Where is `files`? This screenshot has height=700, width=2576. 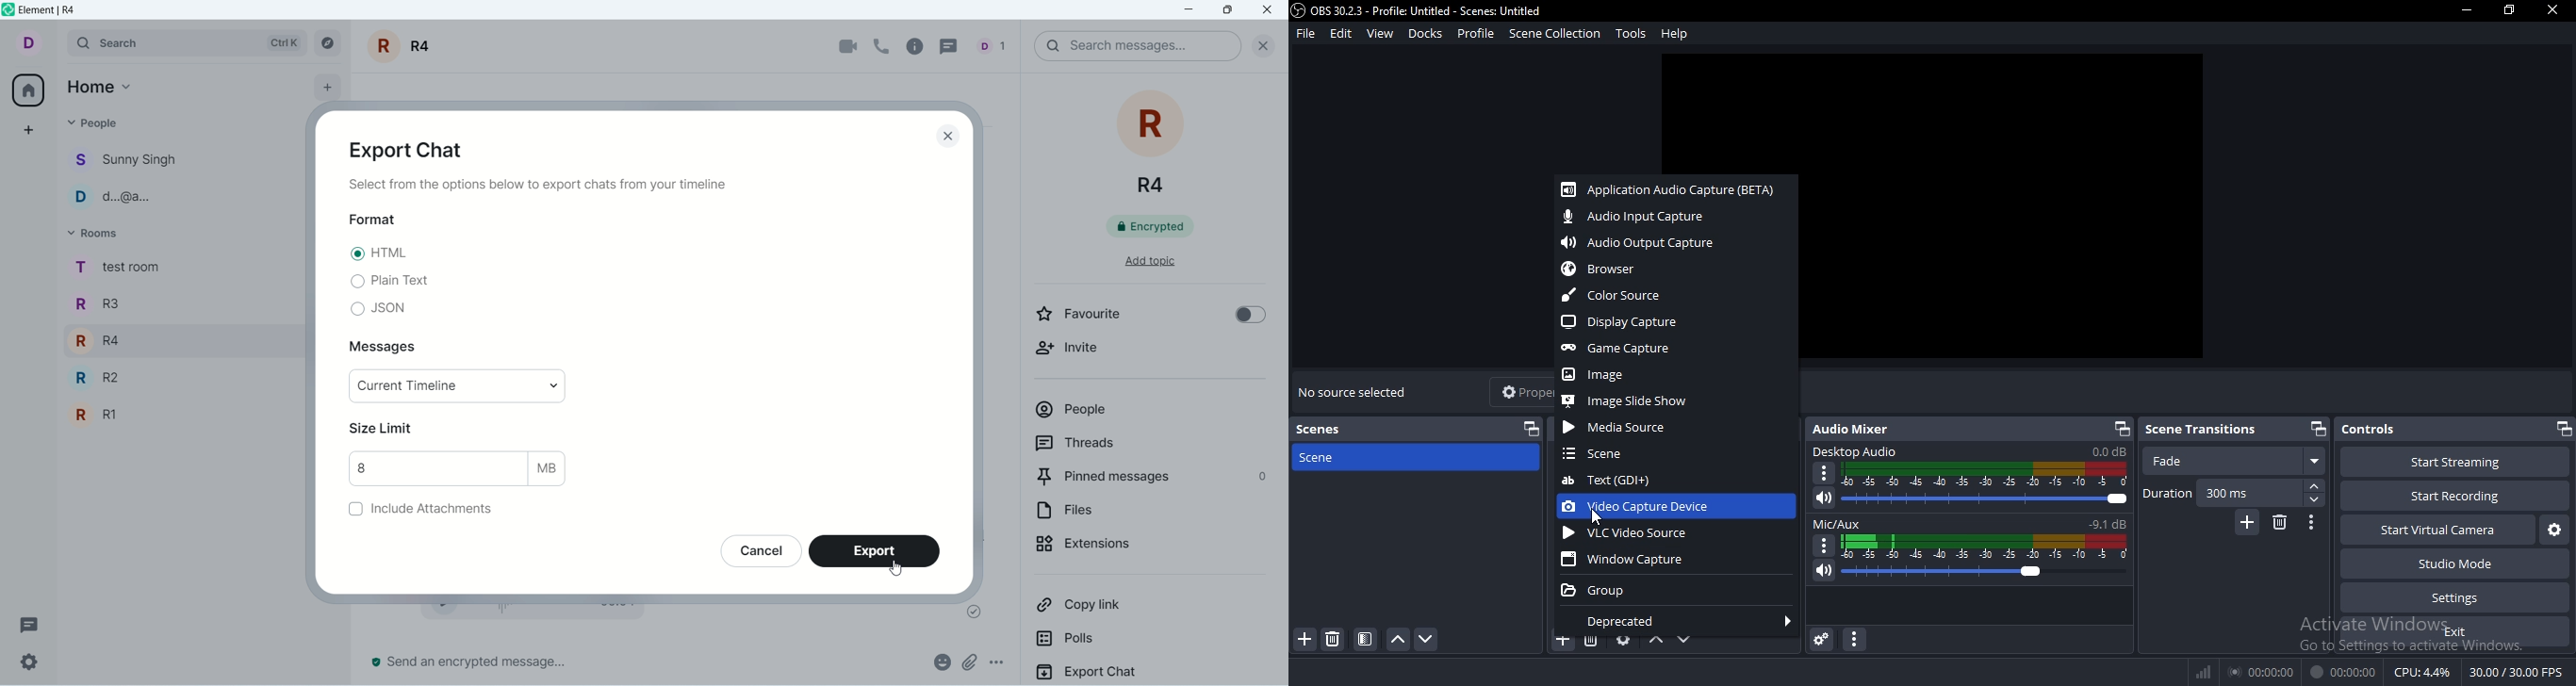
files is located at coordinates (1119, 511).